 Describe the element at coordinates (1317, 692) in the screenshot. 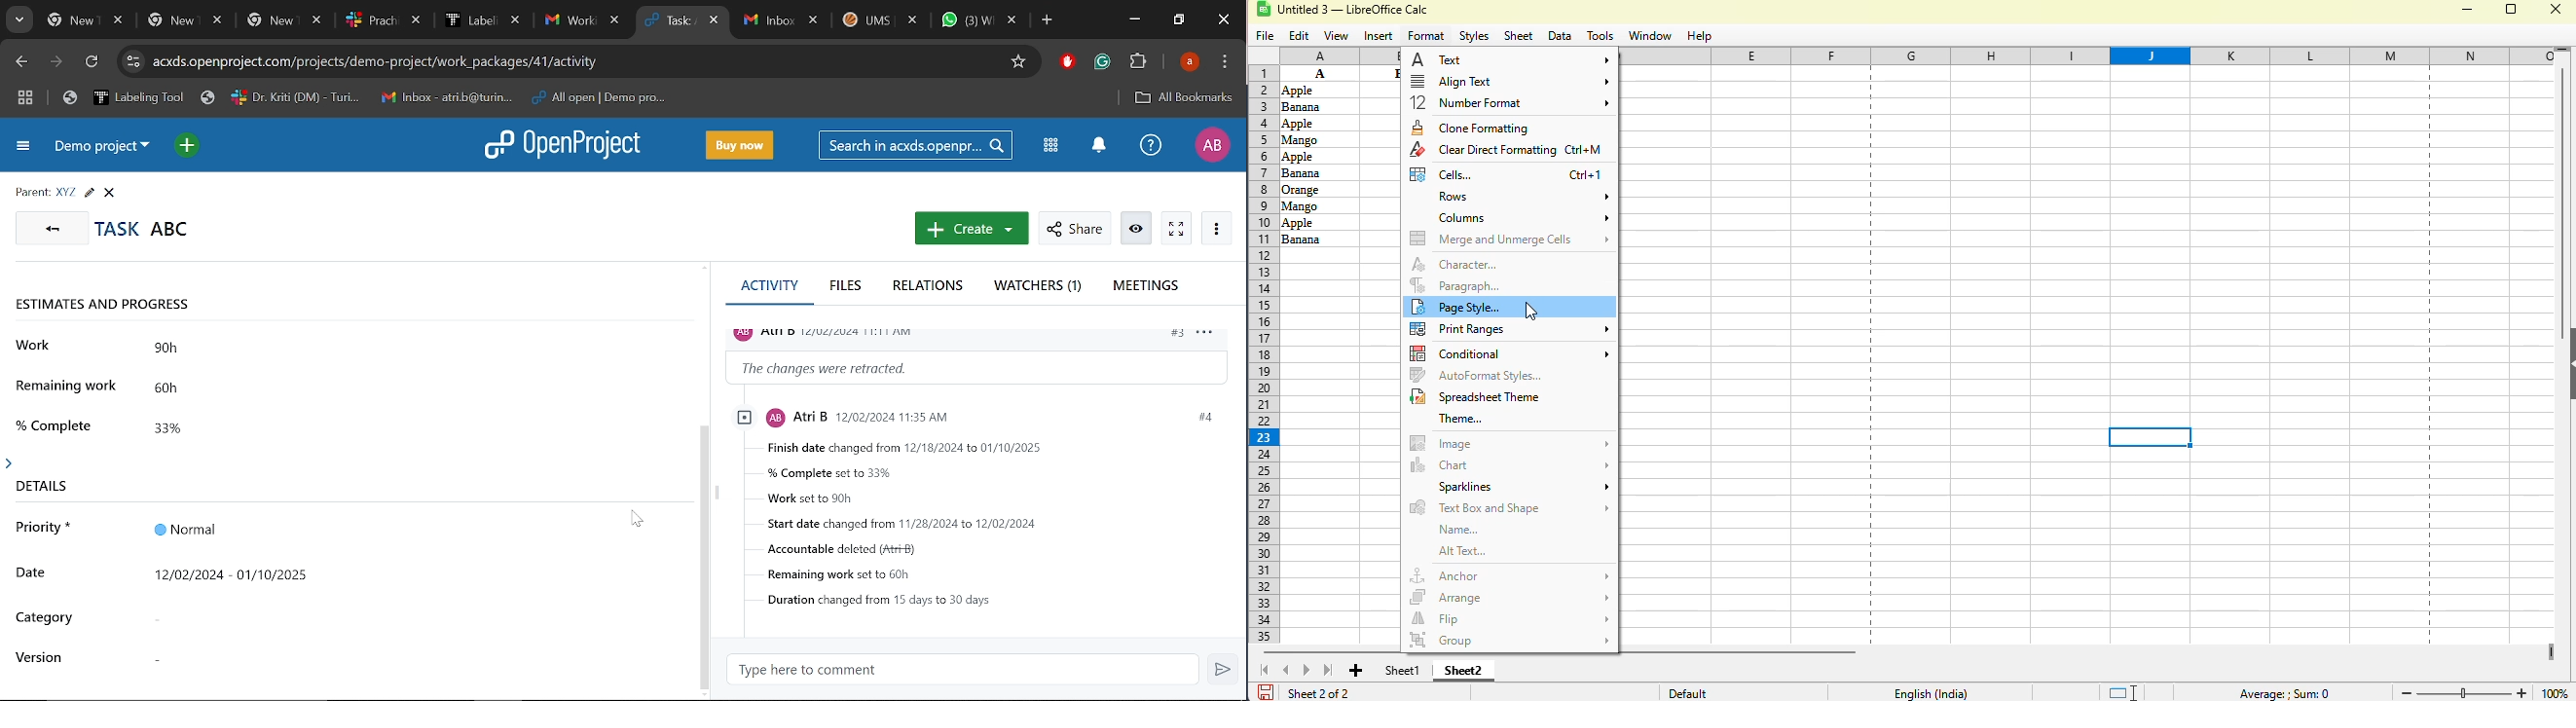

I see `sheet 2 of 2` at that location.